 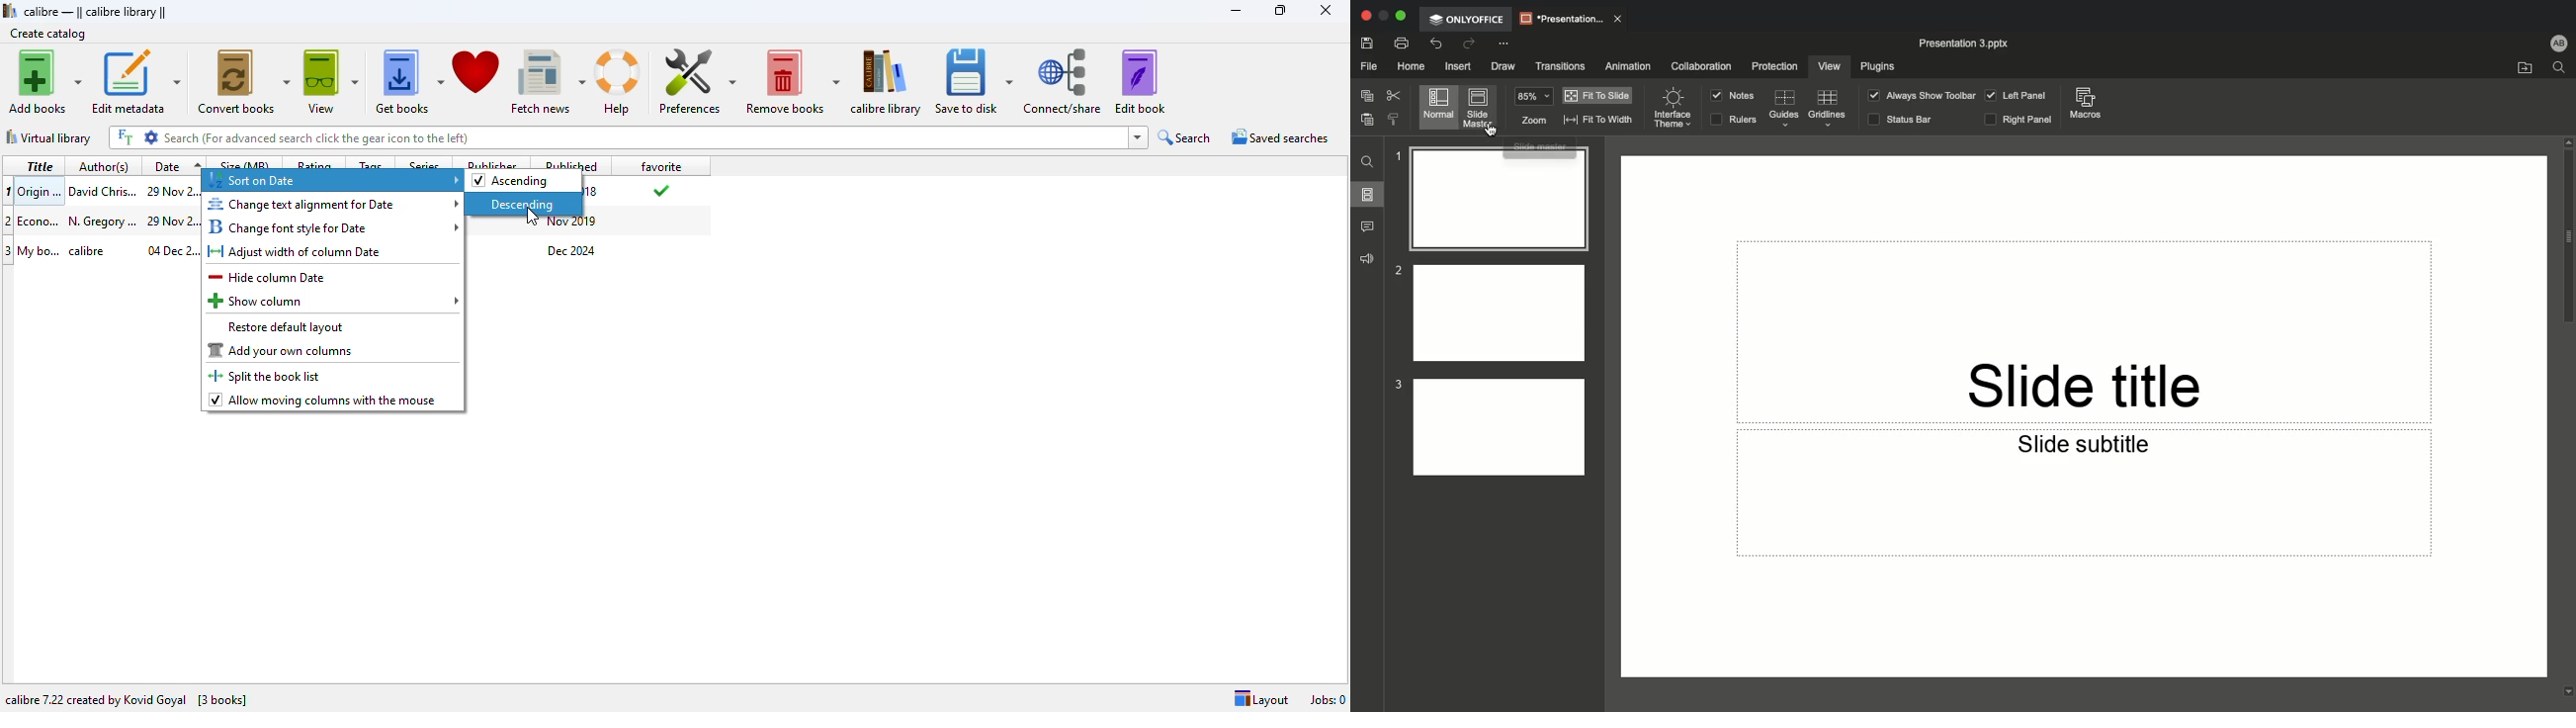 What do you see at coordinates (1532, 107) in the screenshot?
I see `Zoom` at bounding box center [1532, 107].